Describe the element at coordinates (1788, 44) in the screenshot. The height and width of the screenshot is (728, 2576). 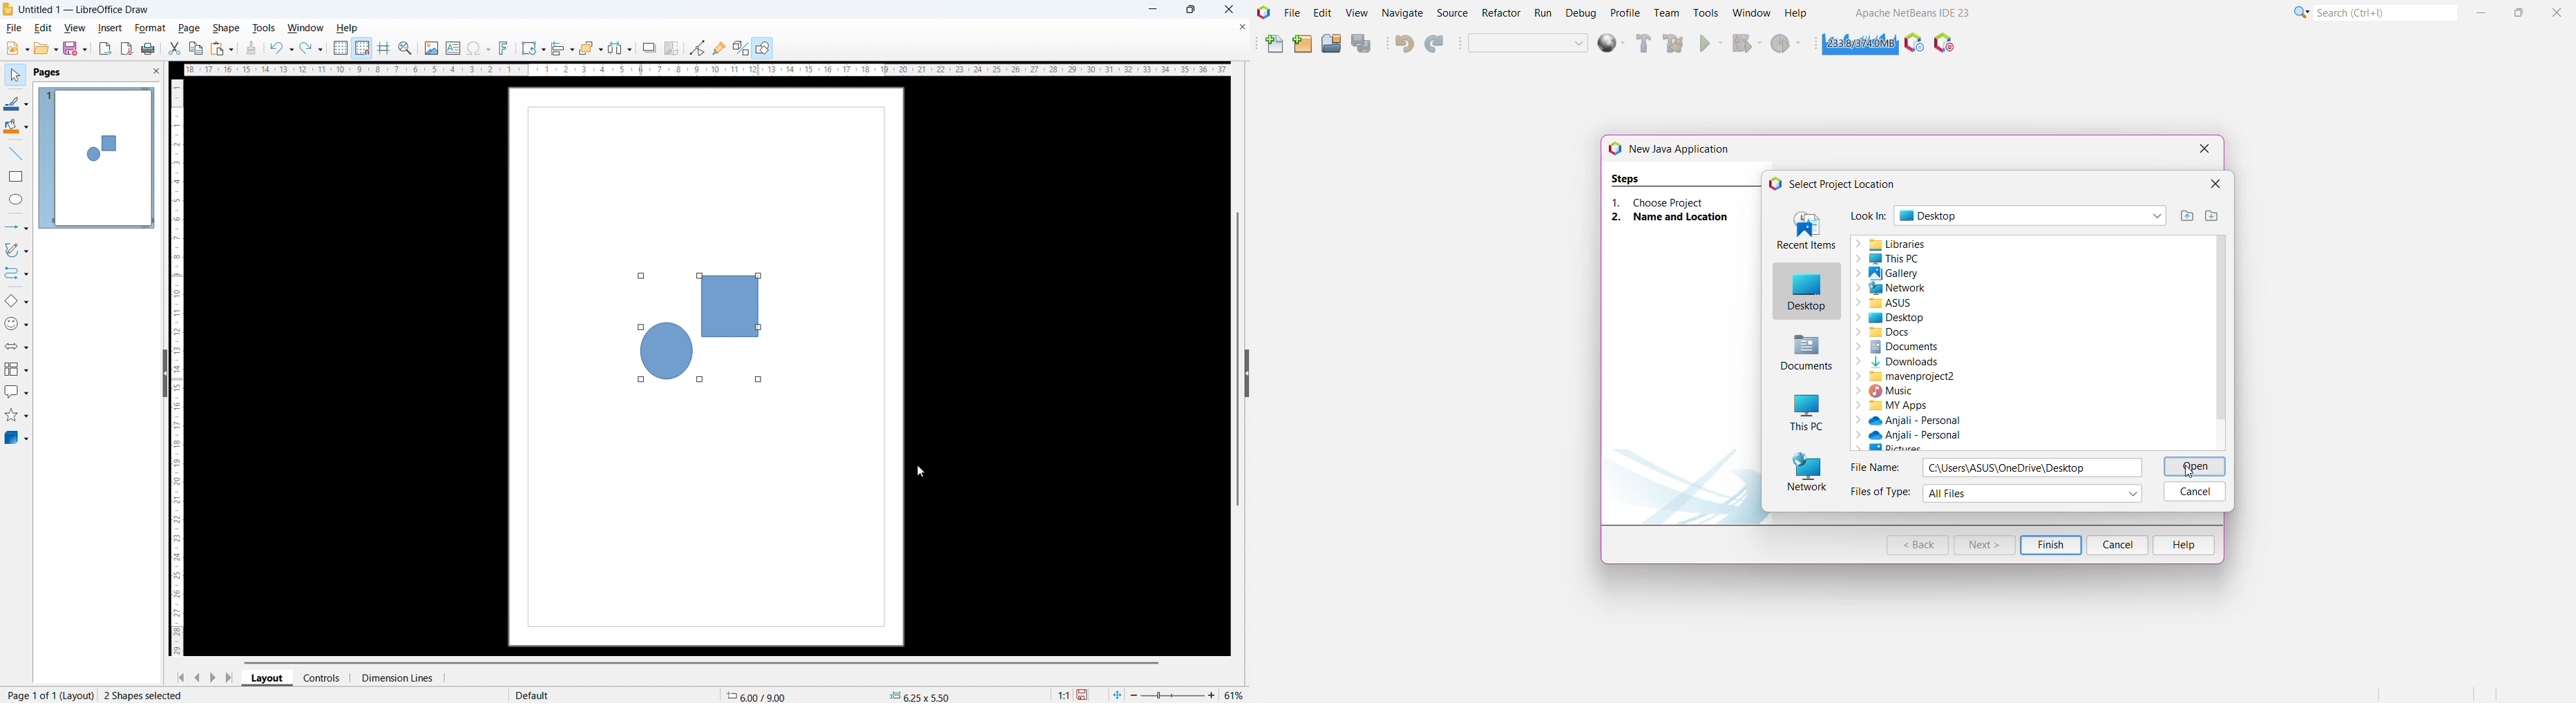
I see `Profile Project` at that location.